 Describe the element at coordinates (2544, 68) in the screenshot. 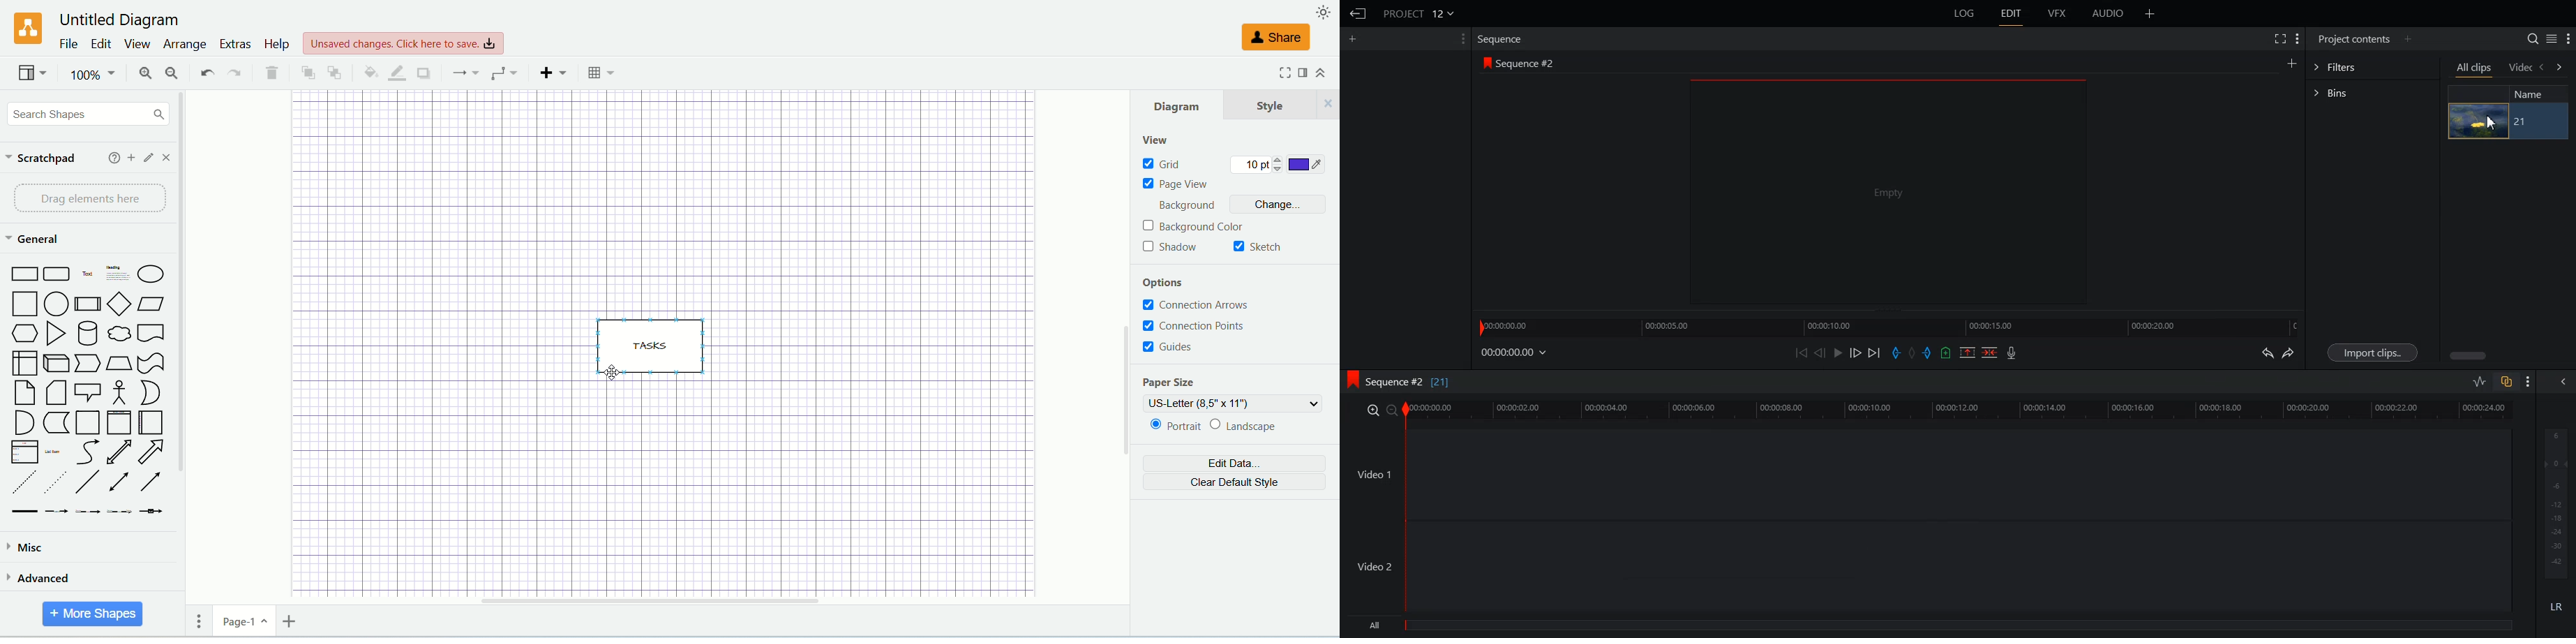

I see `backward` at that location.